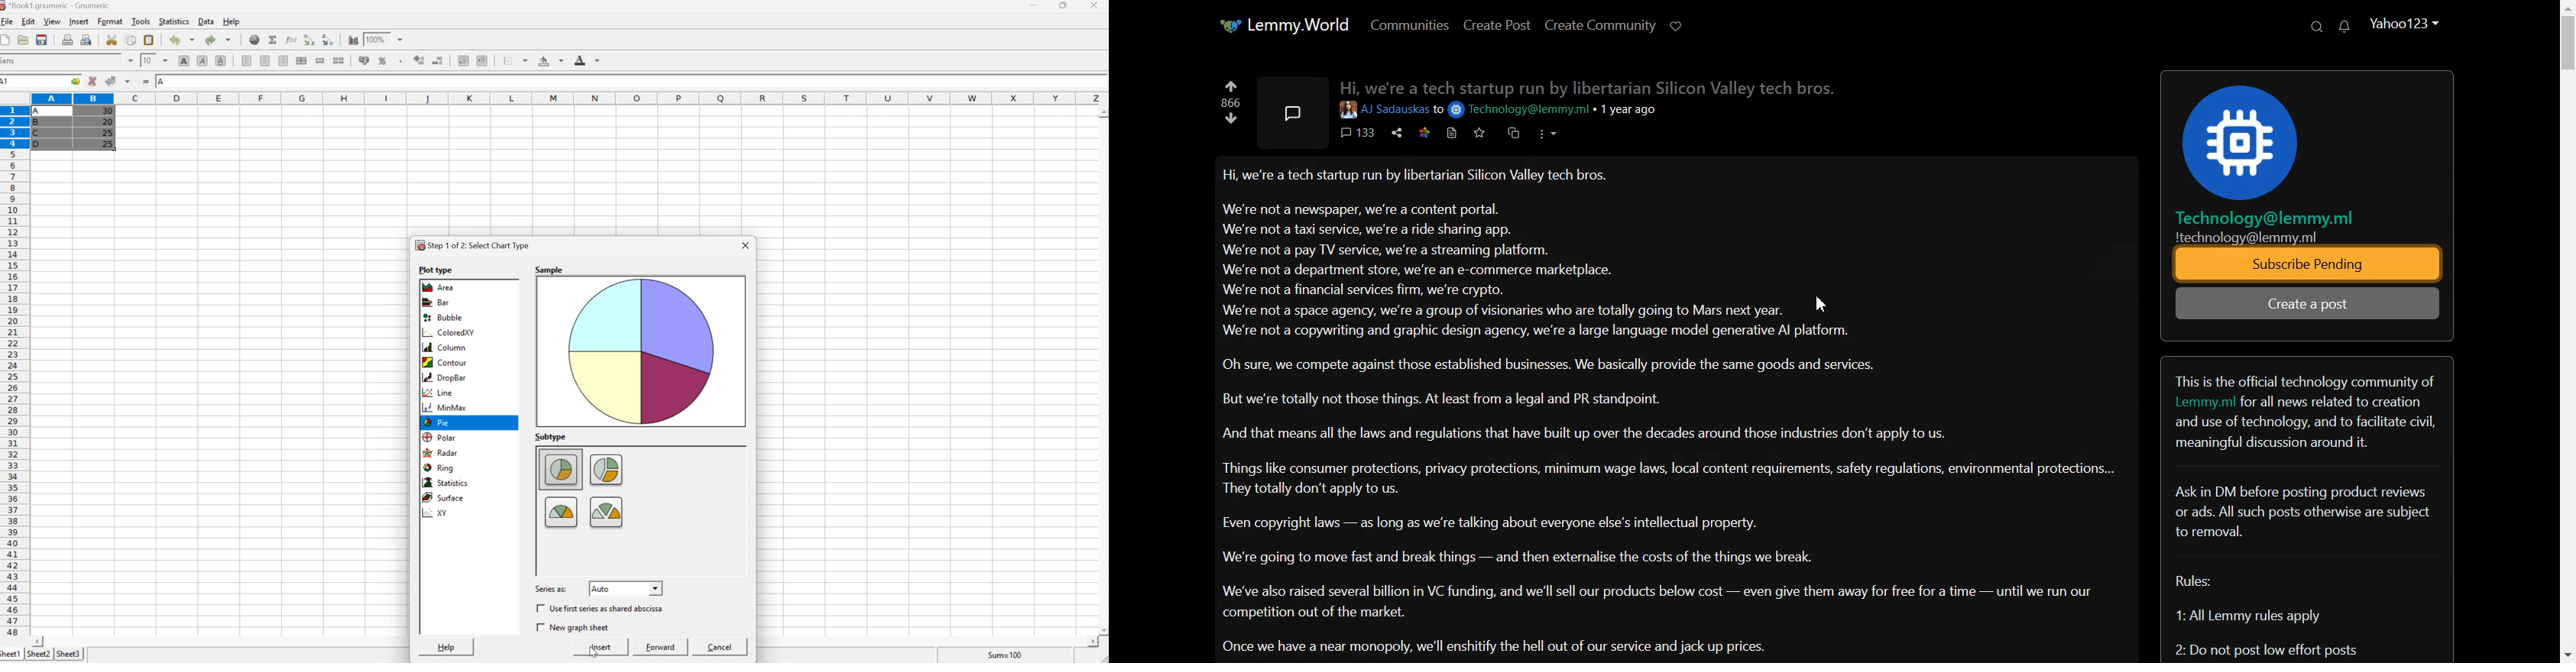  Describe the element at coordinates (444, 363) in the screenshot. I see `Contour` at that location.